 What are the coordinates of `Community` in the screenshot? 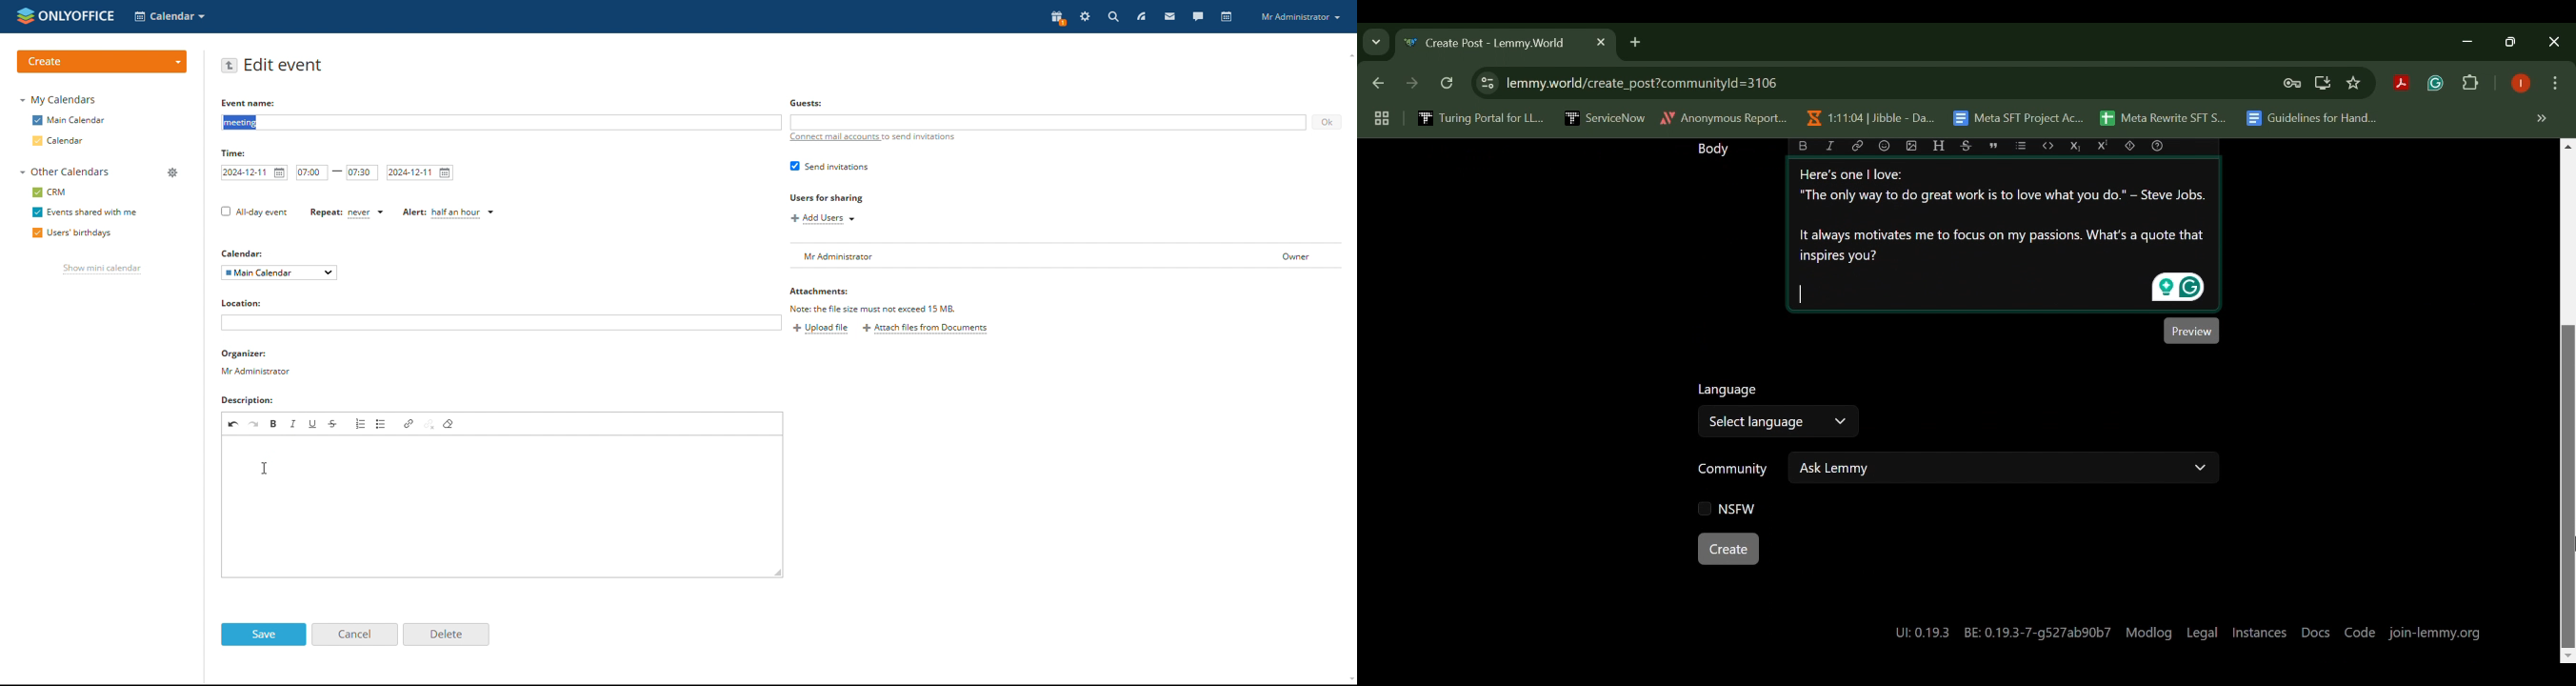 It's located at (1732, 471).